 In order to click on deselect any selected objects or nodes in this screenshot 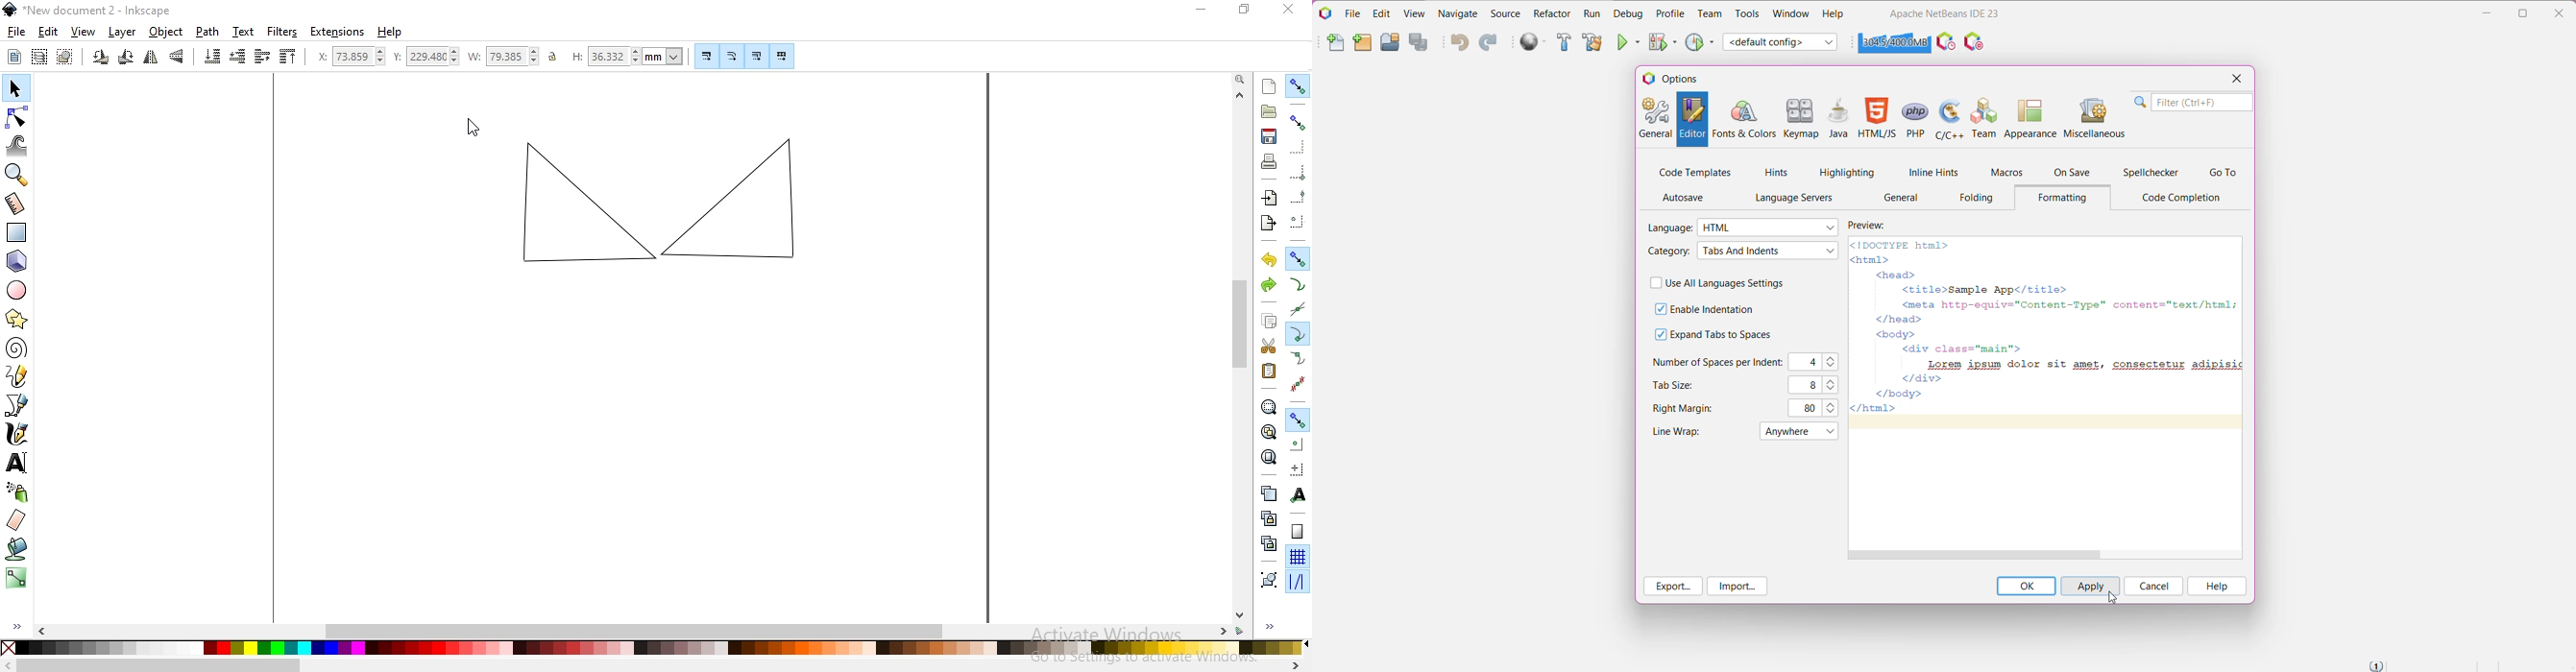, I will do `click(64, 58)`.